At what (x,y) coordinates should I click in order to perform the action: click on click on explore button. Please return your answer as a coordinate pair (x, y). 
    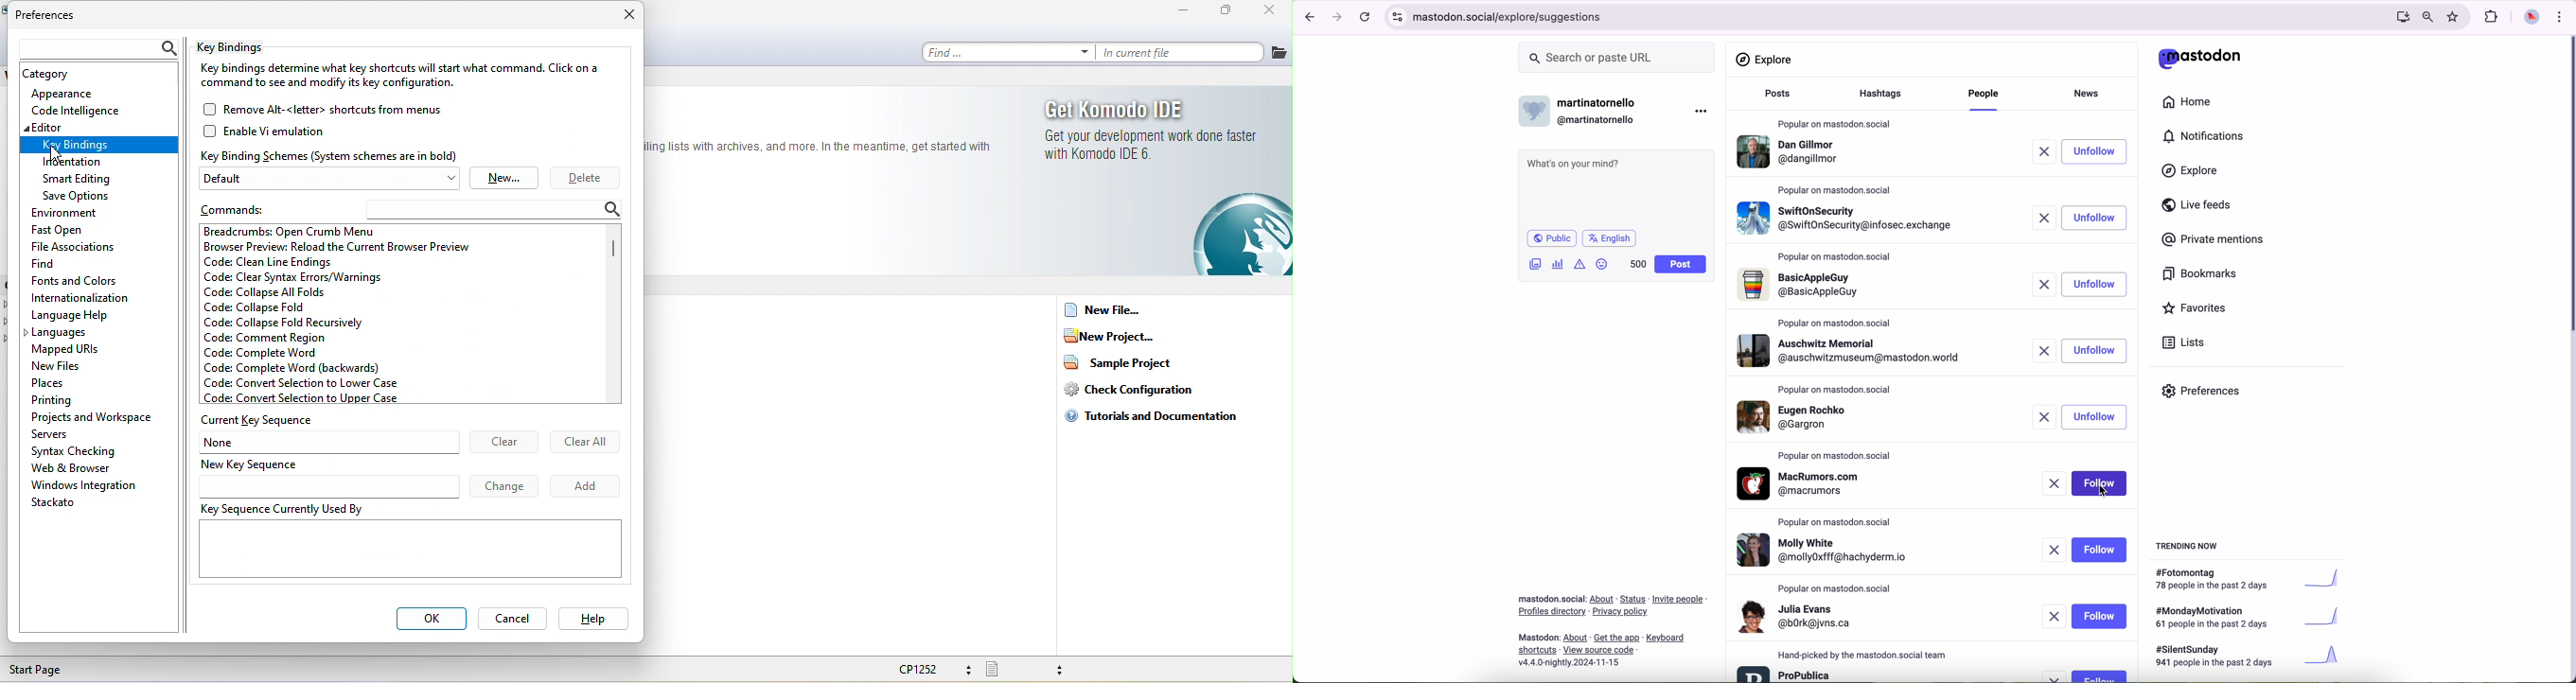
    Looking at the image, I should click on (2193, 175).